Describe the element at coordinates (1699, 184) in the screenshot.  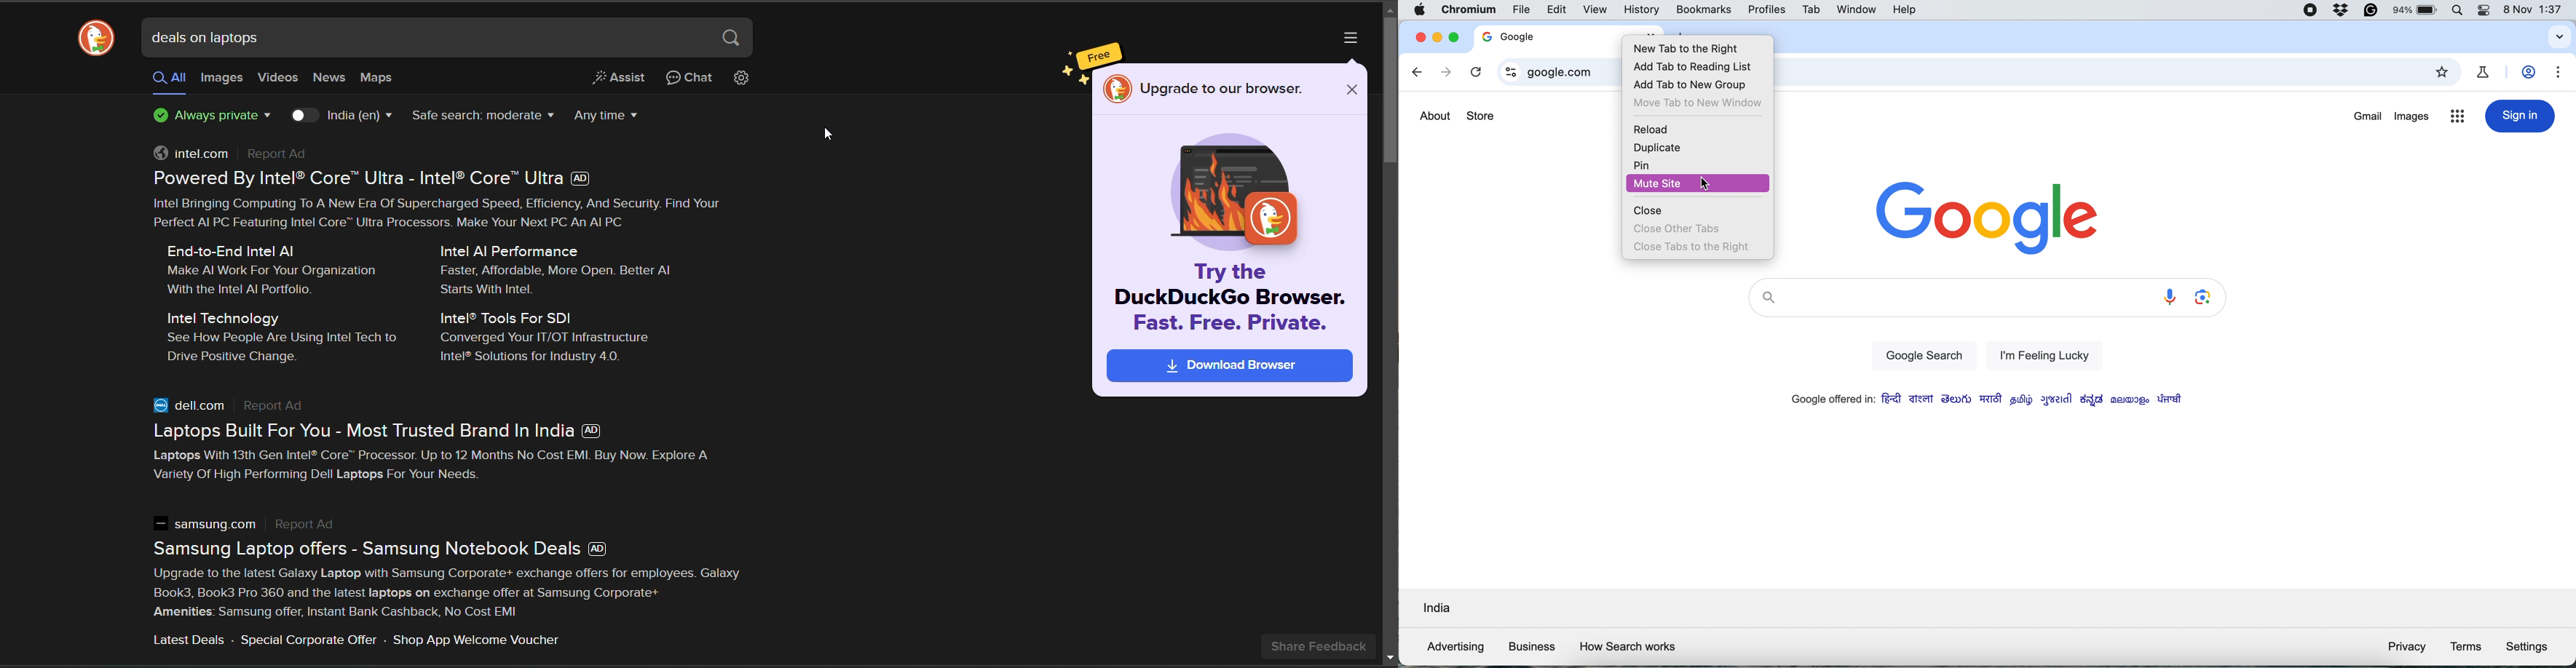
I see `mute side` at that location.